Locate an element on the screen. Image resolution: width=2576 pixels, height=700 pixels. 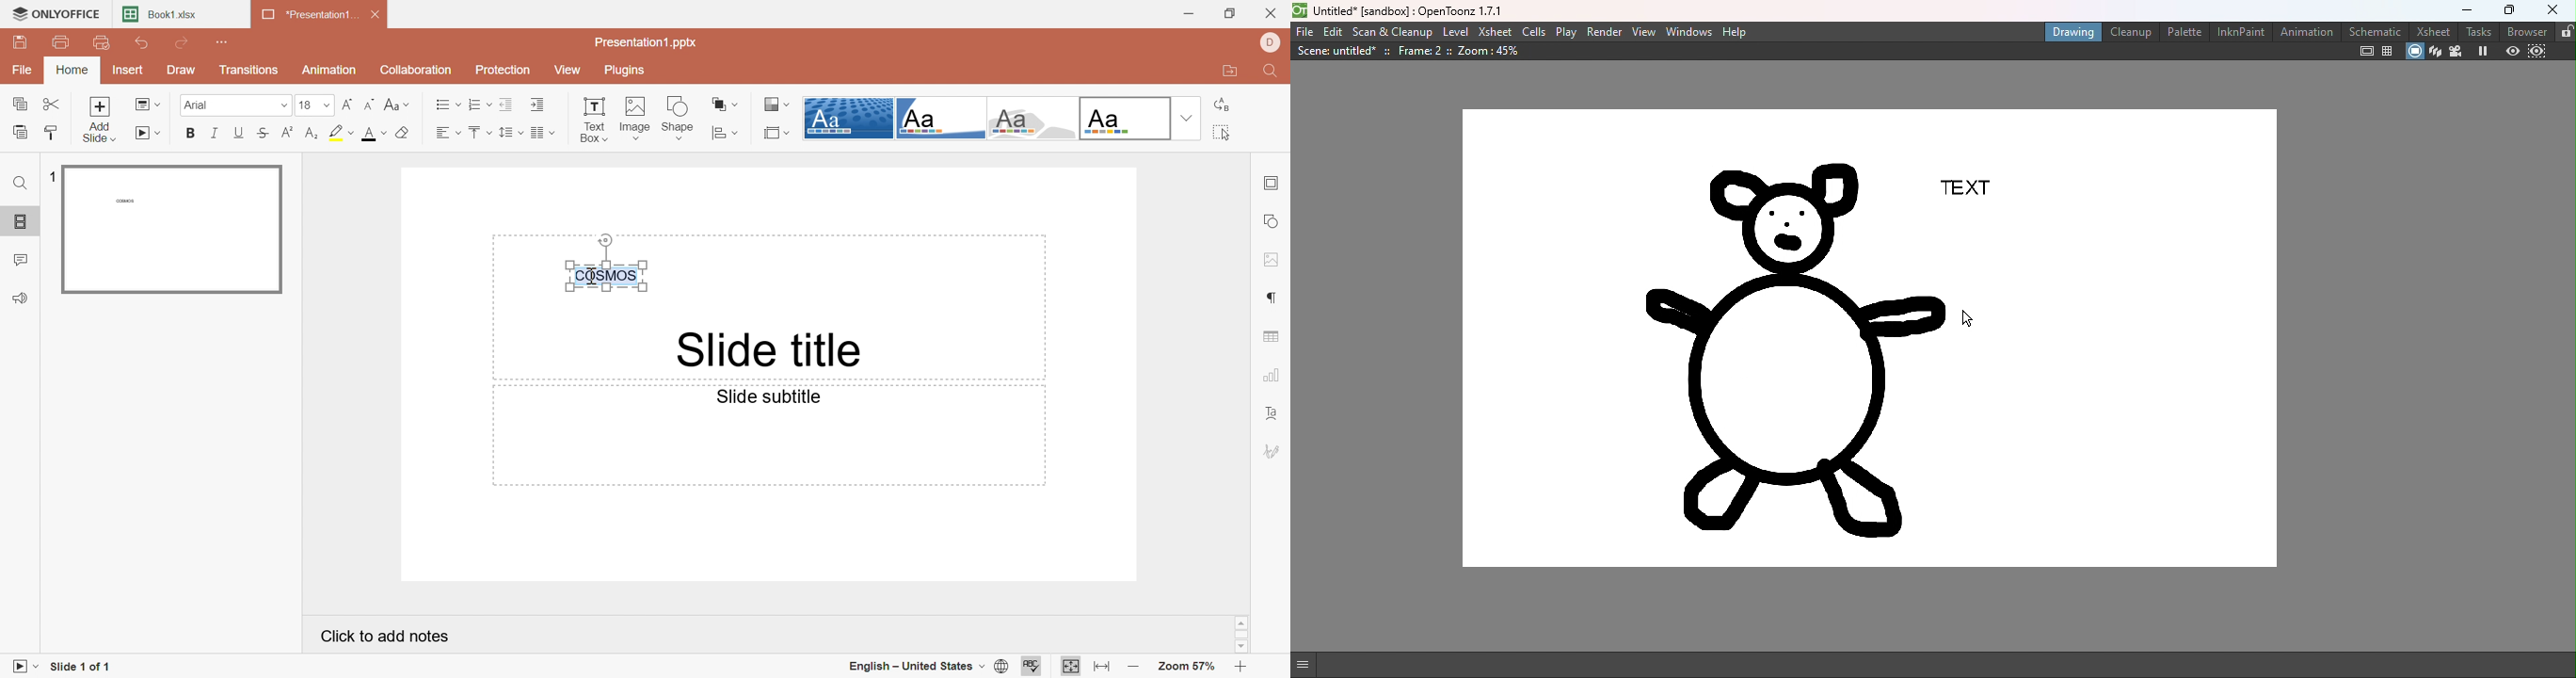
Find is located at coordinates (22, 182).